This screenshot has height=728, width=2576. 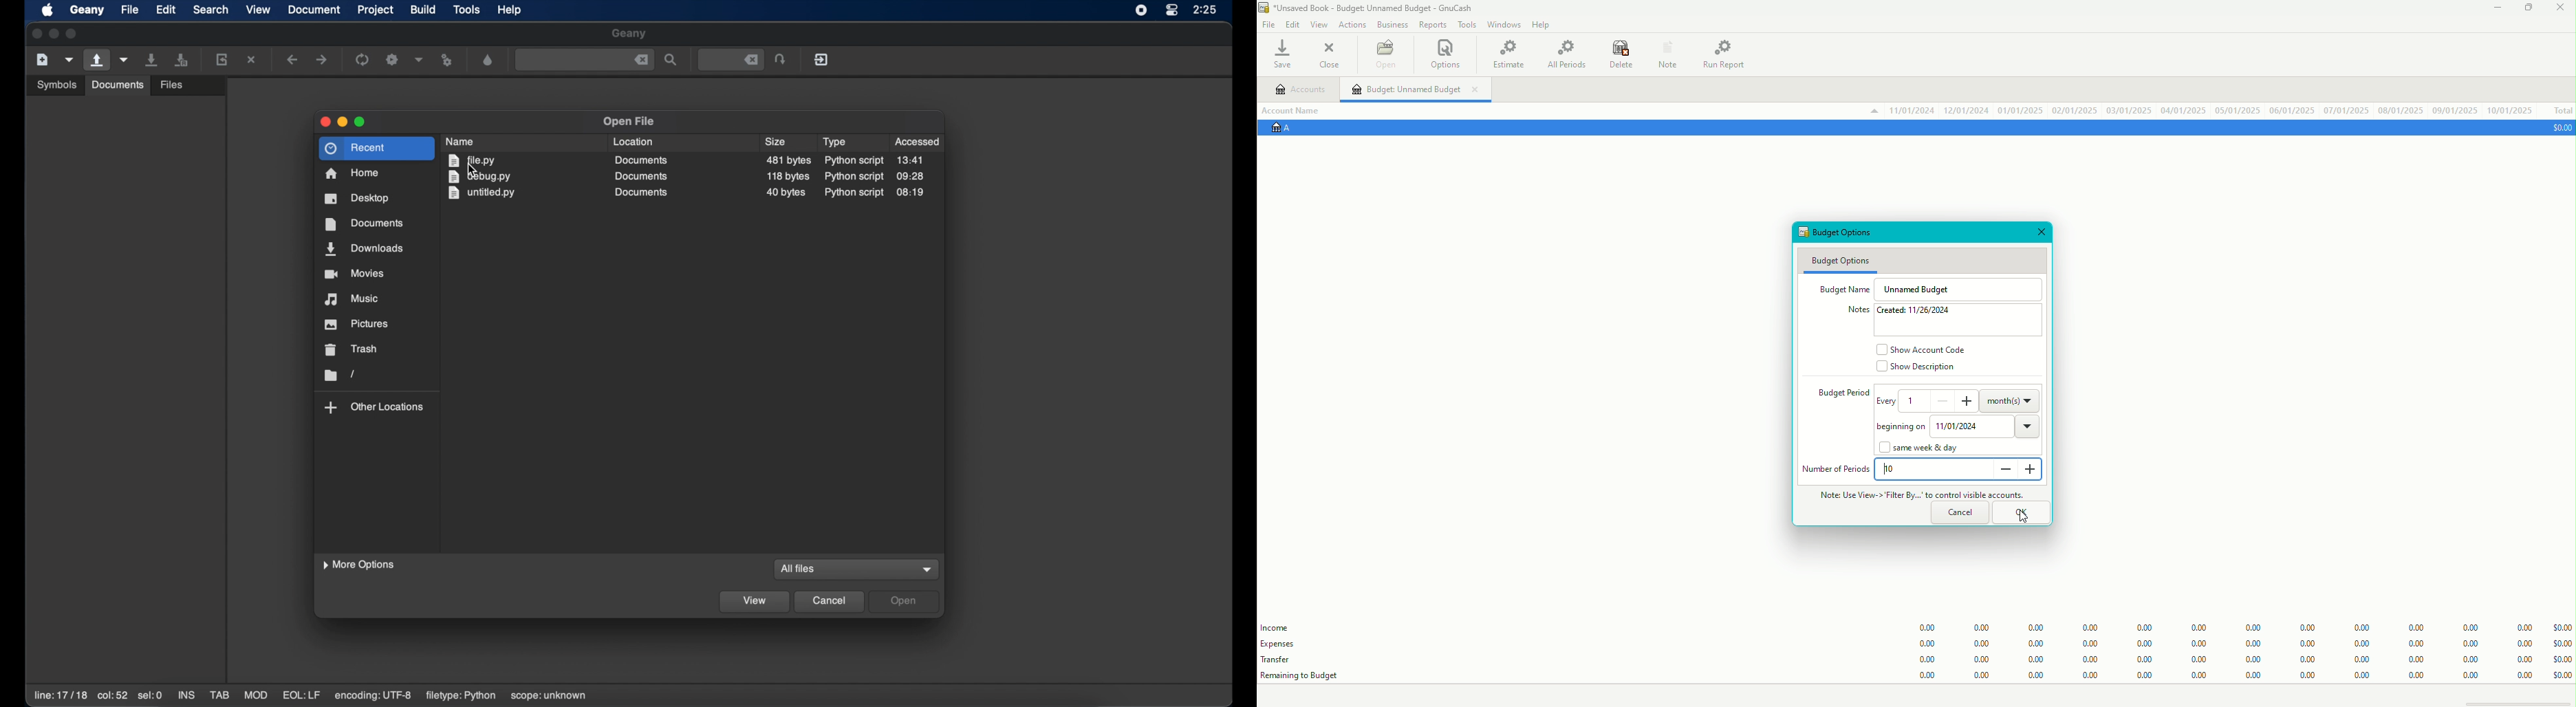 What do you see at coordinates (2011, 400) in the screenshot?
I see `month(s)` at bounding box center [2011, 400].